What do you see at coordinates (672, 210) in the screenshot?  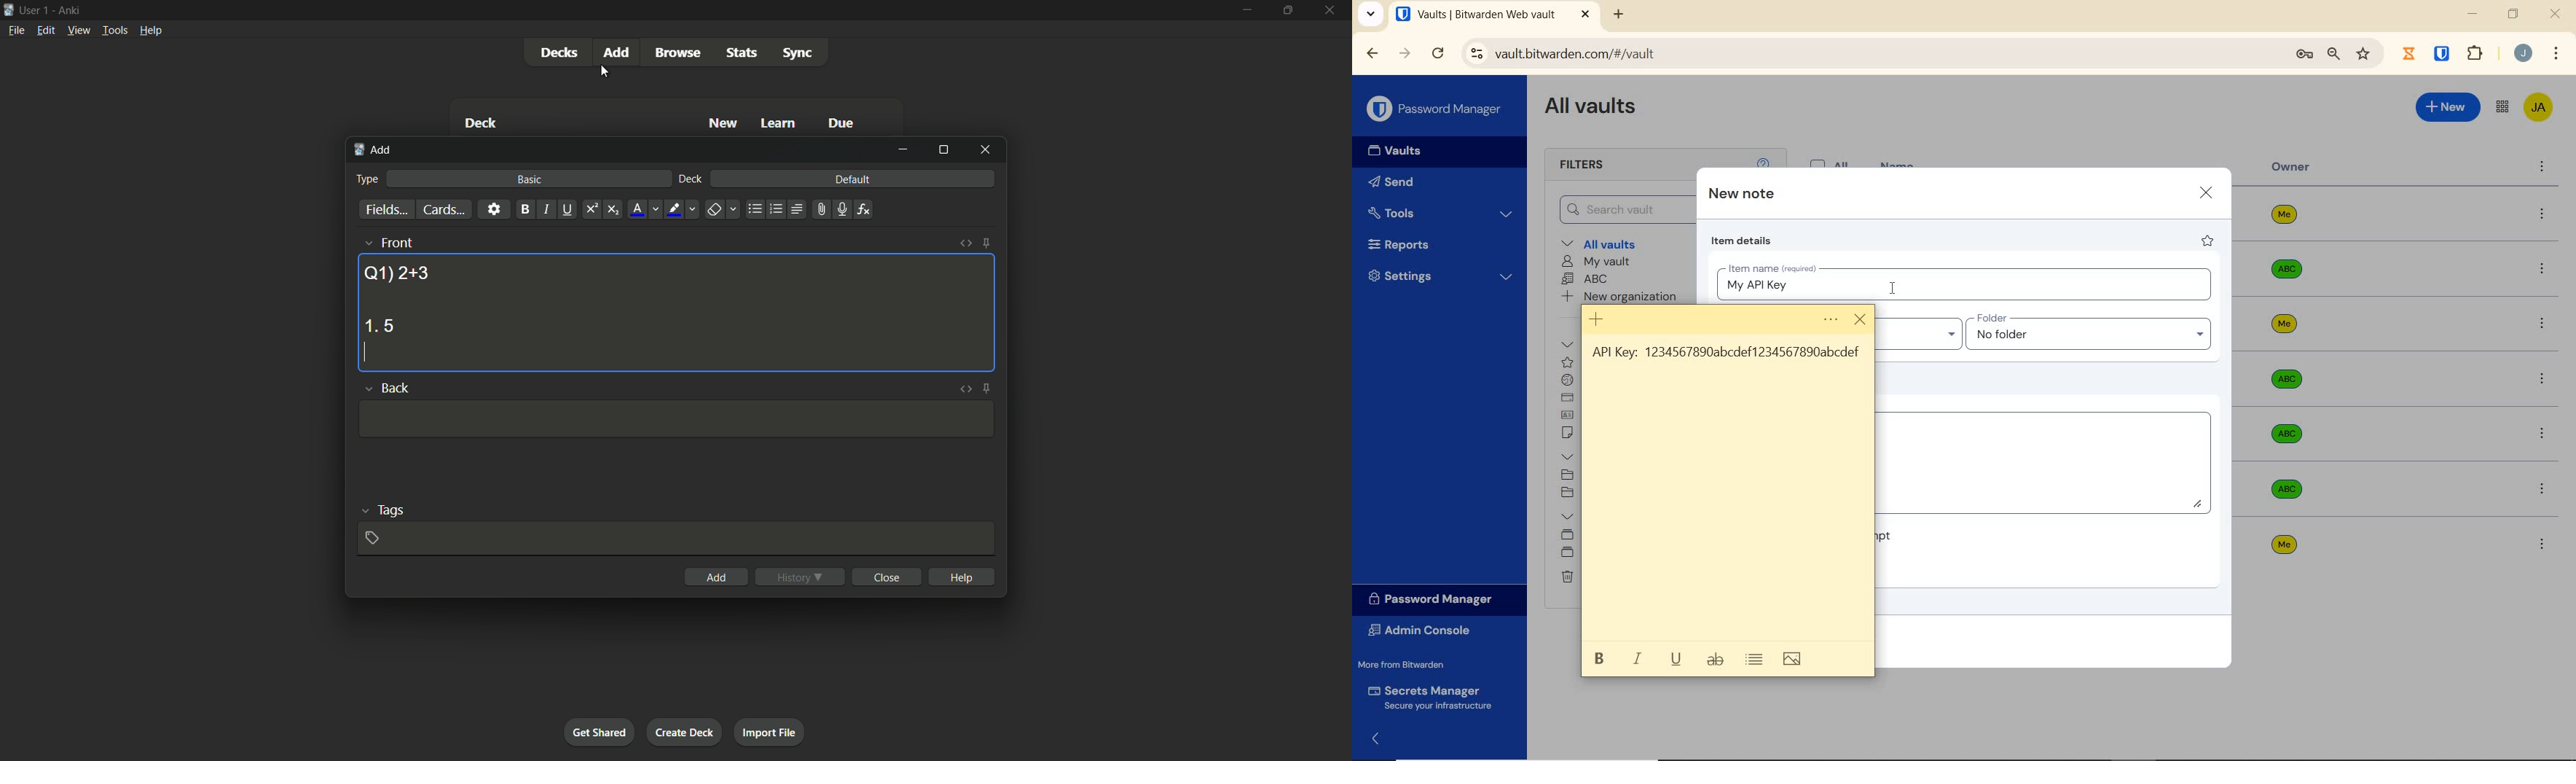 I see `highlight text` at bounding box center [672, 210].